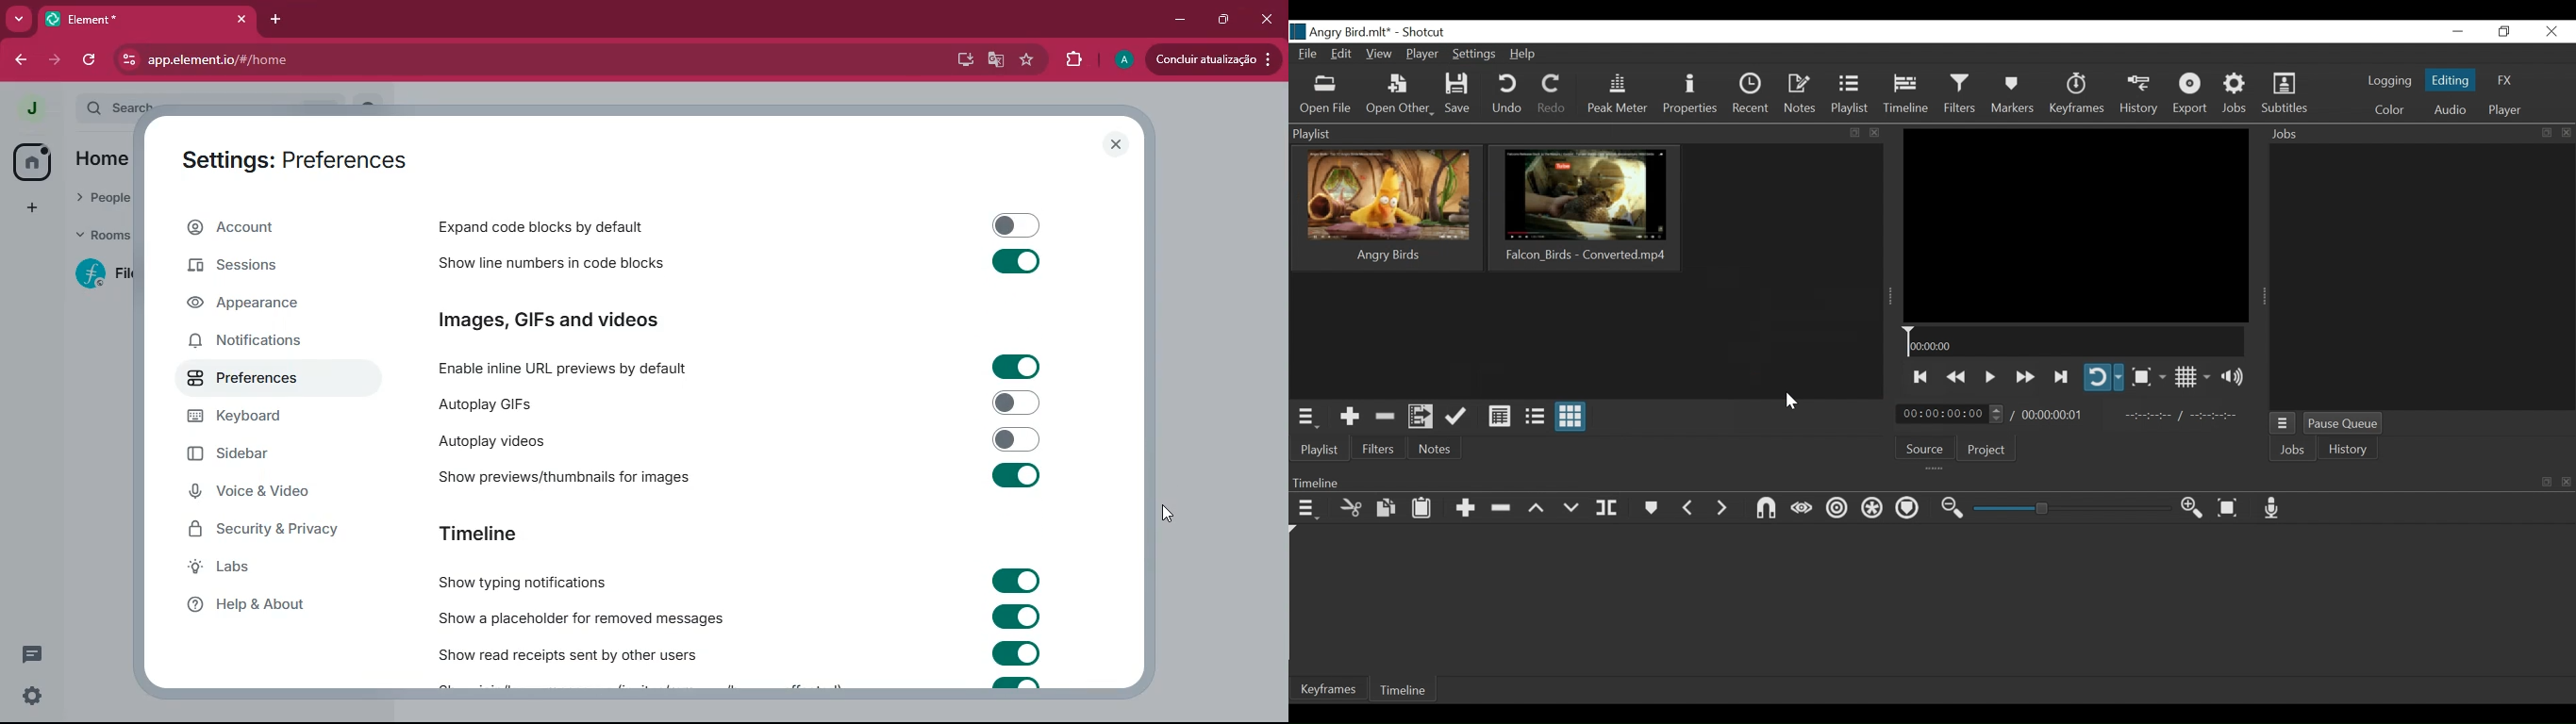 This screenshot has width=2576, height=728. What do you see at coordinates (1016, 580) in the screenshot?
I see `toggle on/off` at bounding box center [1016, 580].